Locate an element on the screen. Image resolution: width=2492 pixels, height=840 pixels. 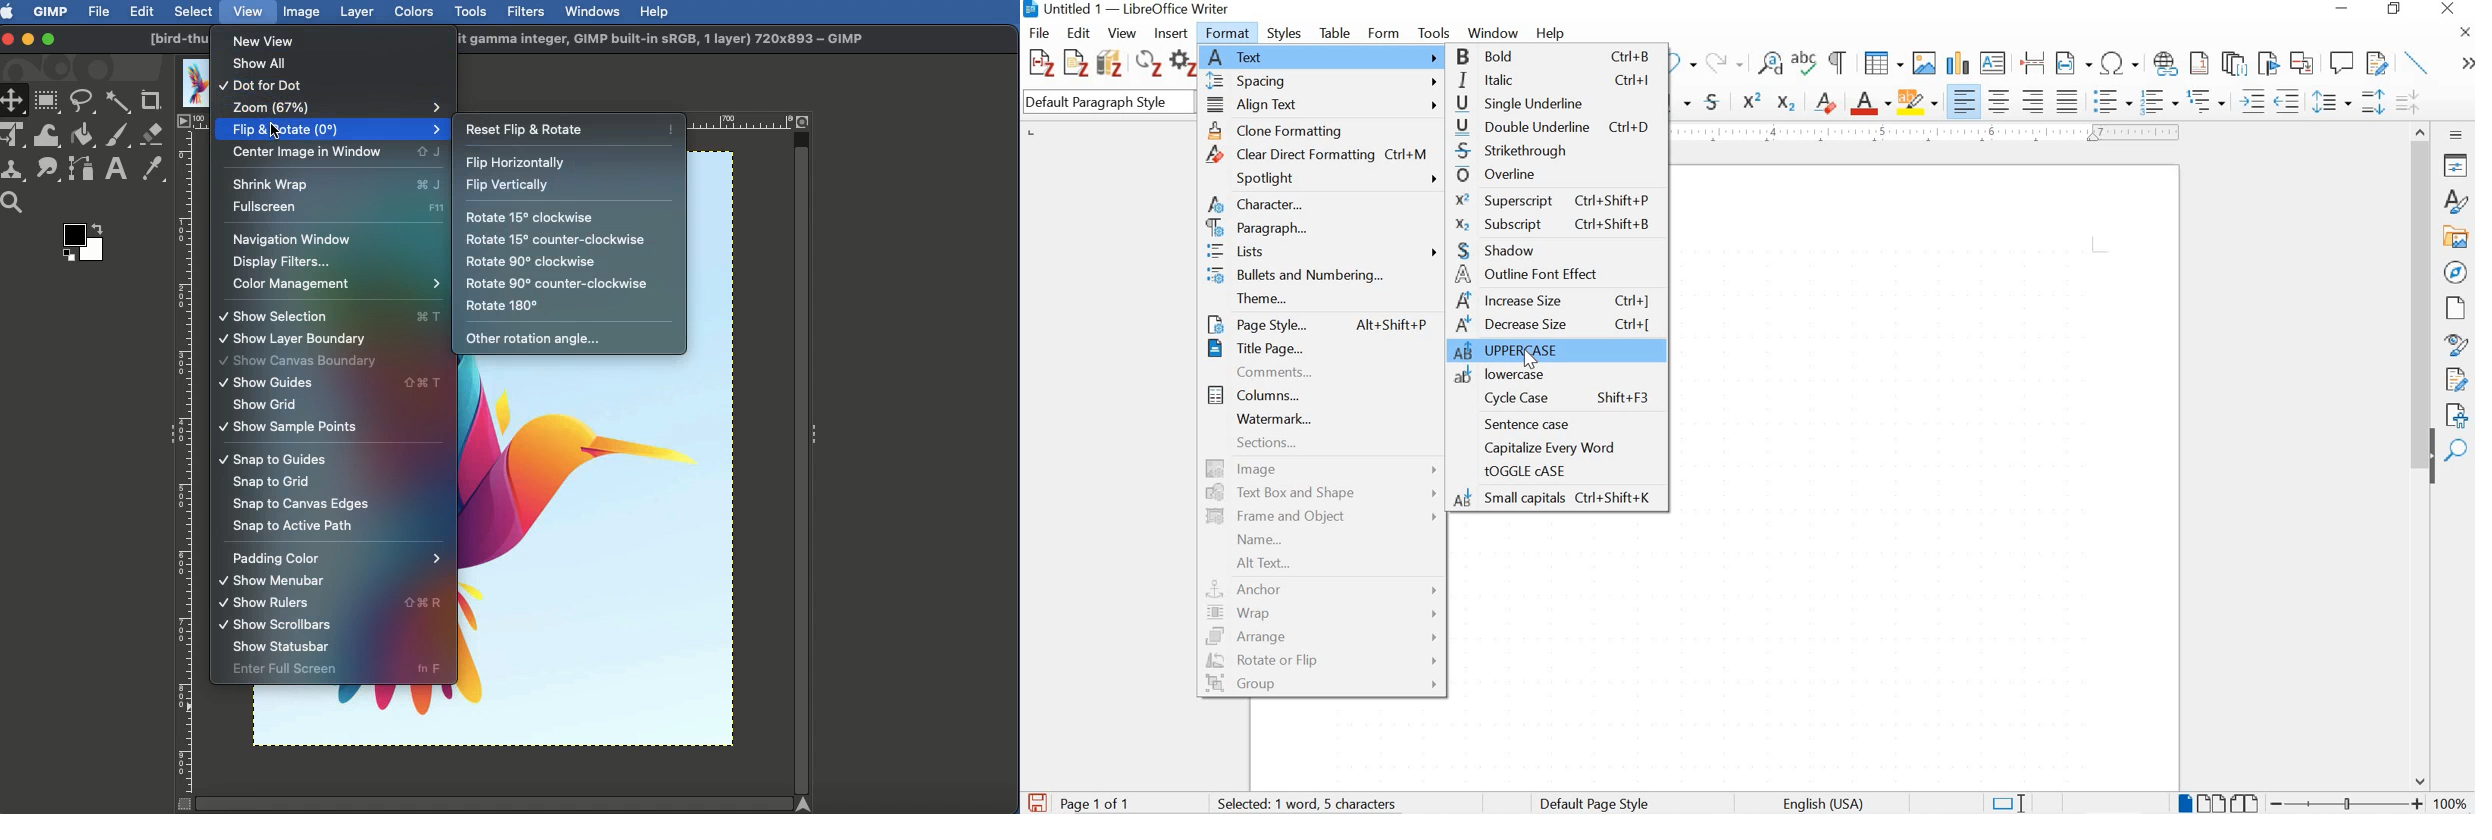
Color picker is located at coordinates (151, 170).